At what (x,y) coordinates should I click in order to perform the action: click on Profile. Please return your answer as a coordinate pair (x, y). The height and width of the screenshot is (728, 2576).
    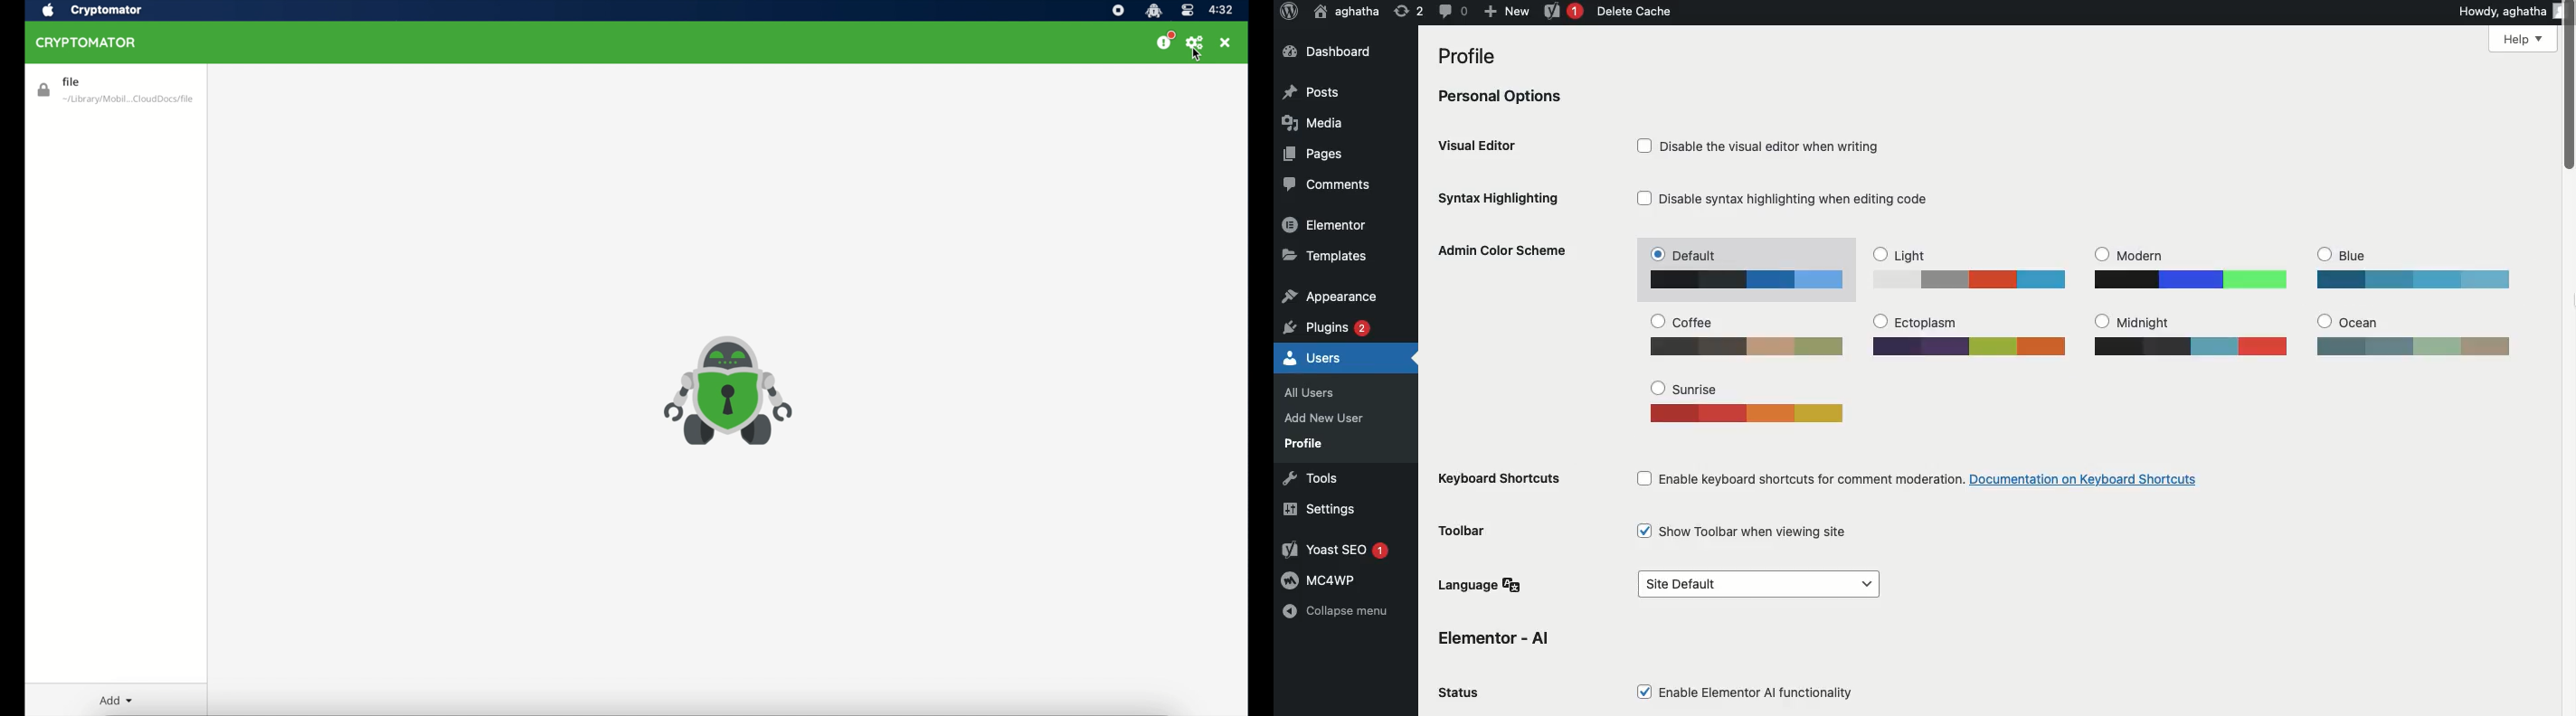
    Looking at the image, I should click on (1480, 58).